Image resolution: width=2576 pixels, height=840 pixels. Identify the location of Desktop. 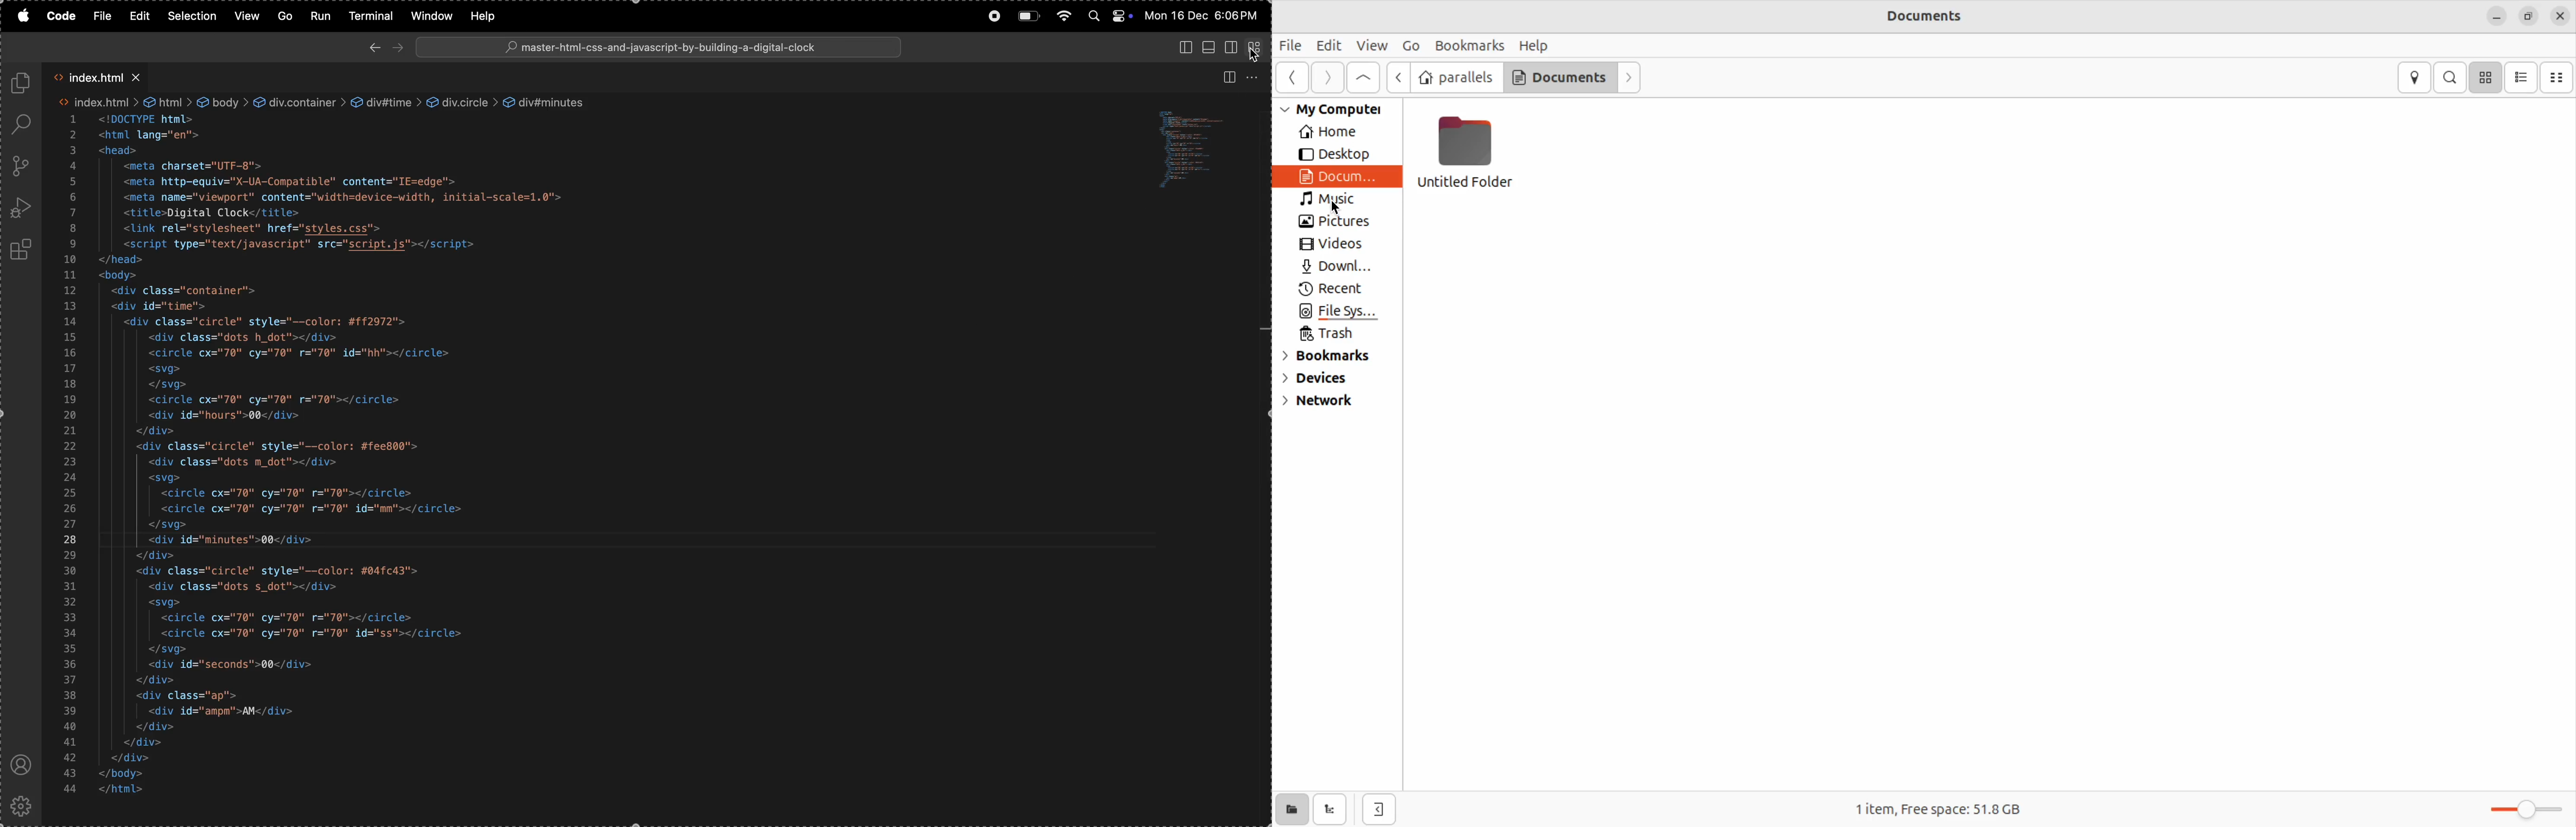
(1334, 154).